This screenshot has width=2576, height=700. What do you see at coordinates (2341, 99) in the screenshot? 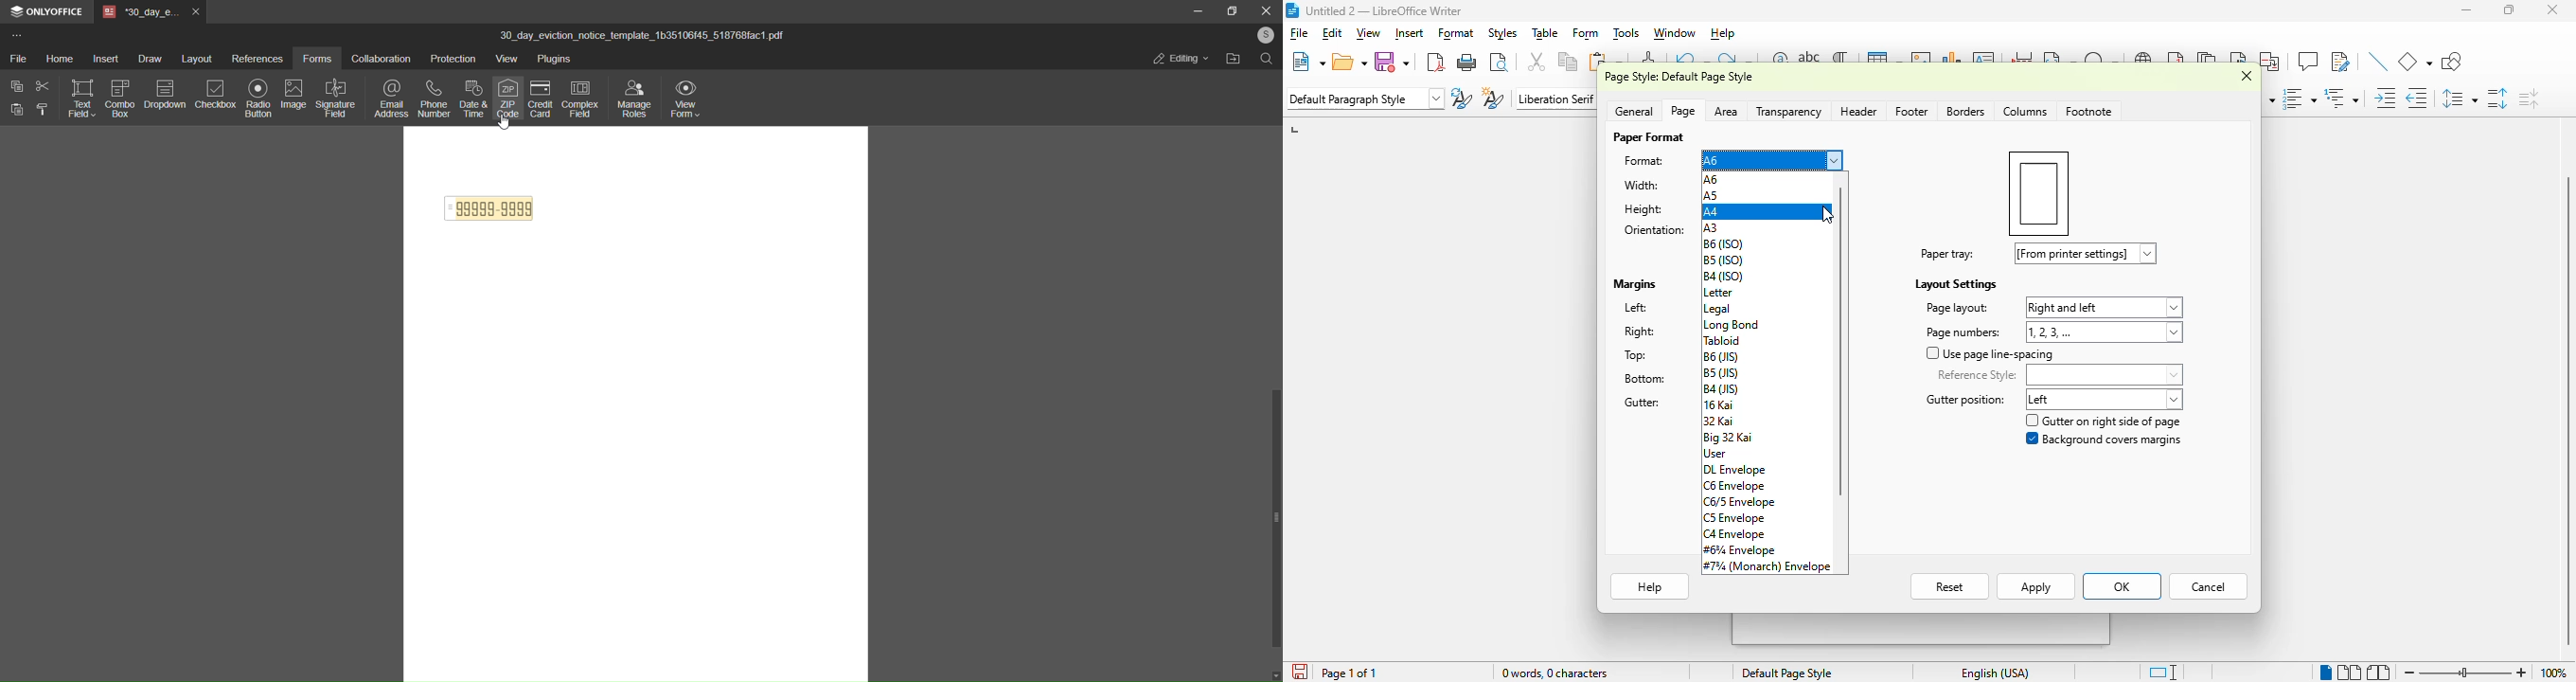
I see `select outline format` at bounding box center [2341, 99].